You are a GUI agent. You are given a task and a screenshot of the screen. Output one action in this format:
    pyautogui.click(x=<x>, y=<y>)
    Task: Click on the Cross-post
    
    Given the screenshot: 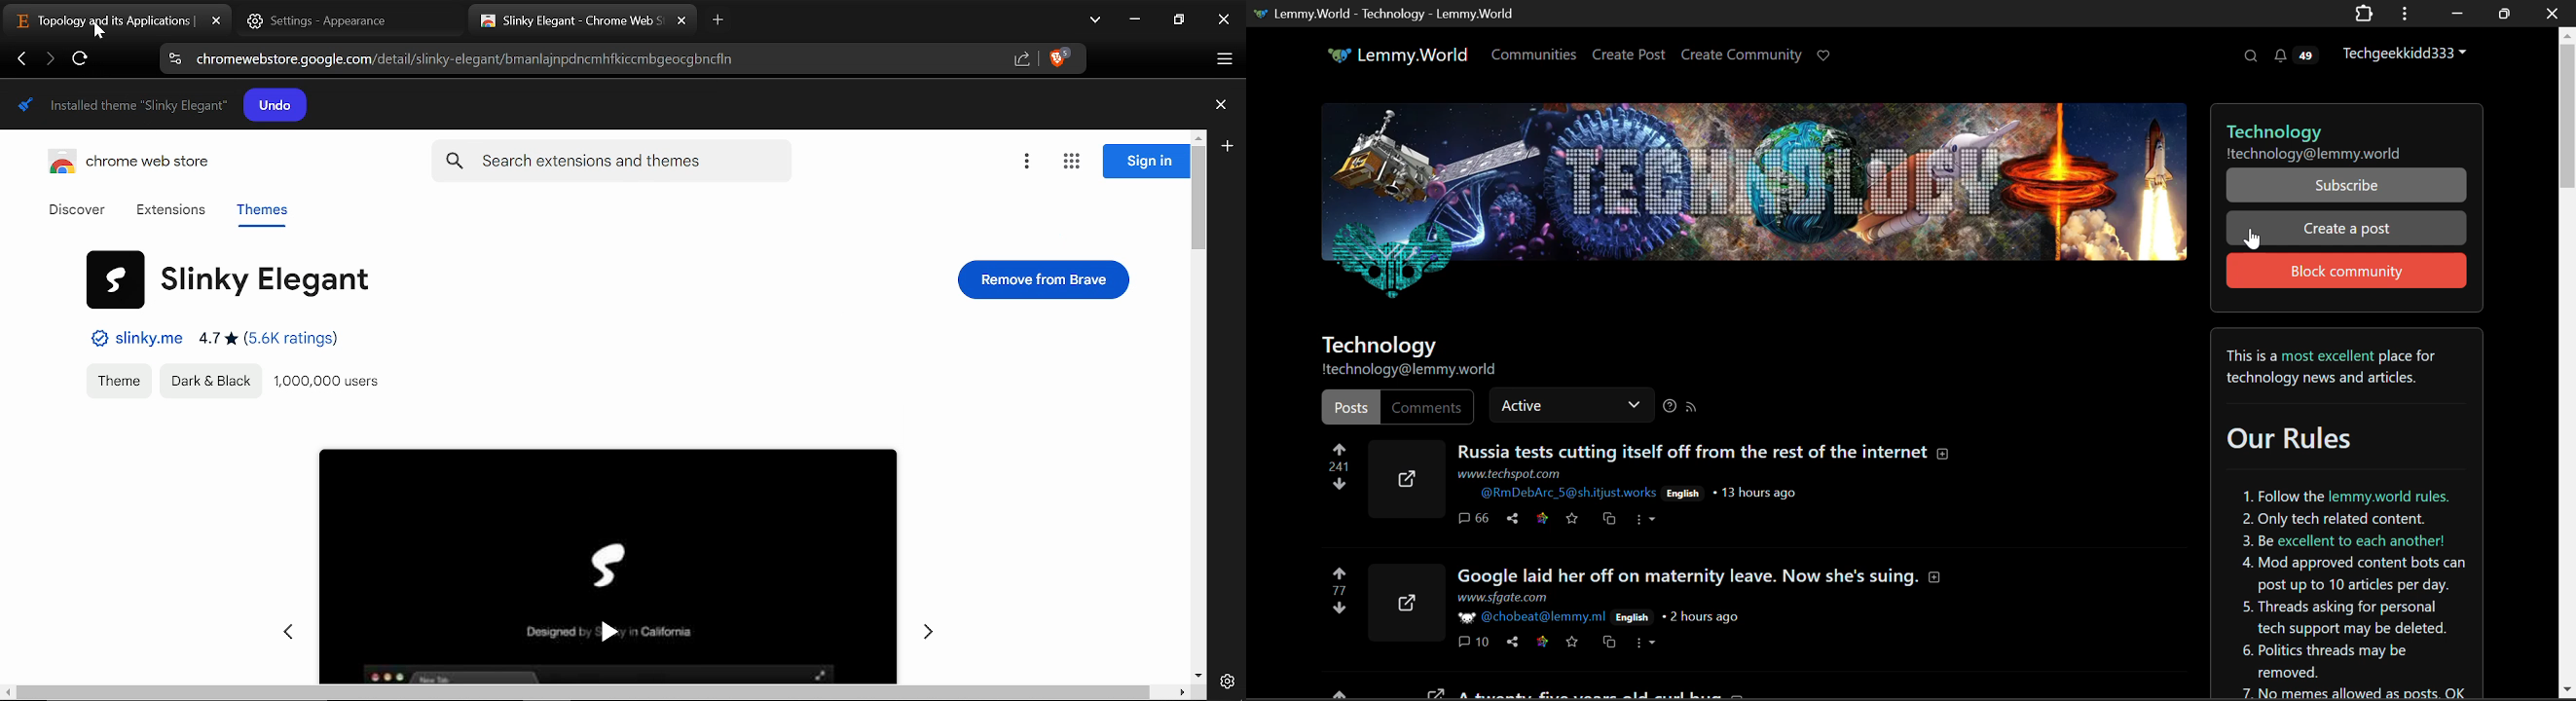 What is the action you would take?
    pyautogui.click(x=1609, y=520)
    